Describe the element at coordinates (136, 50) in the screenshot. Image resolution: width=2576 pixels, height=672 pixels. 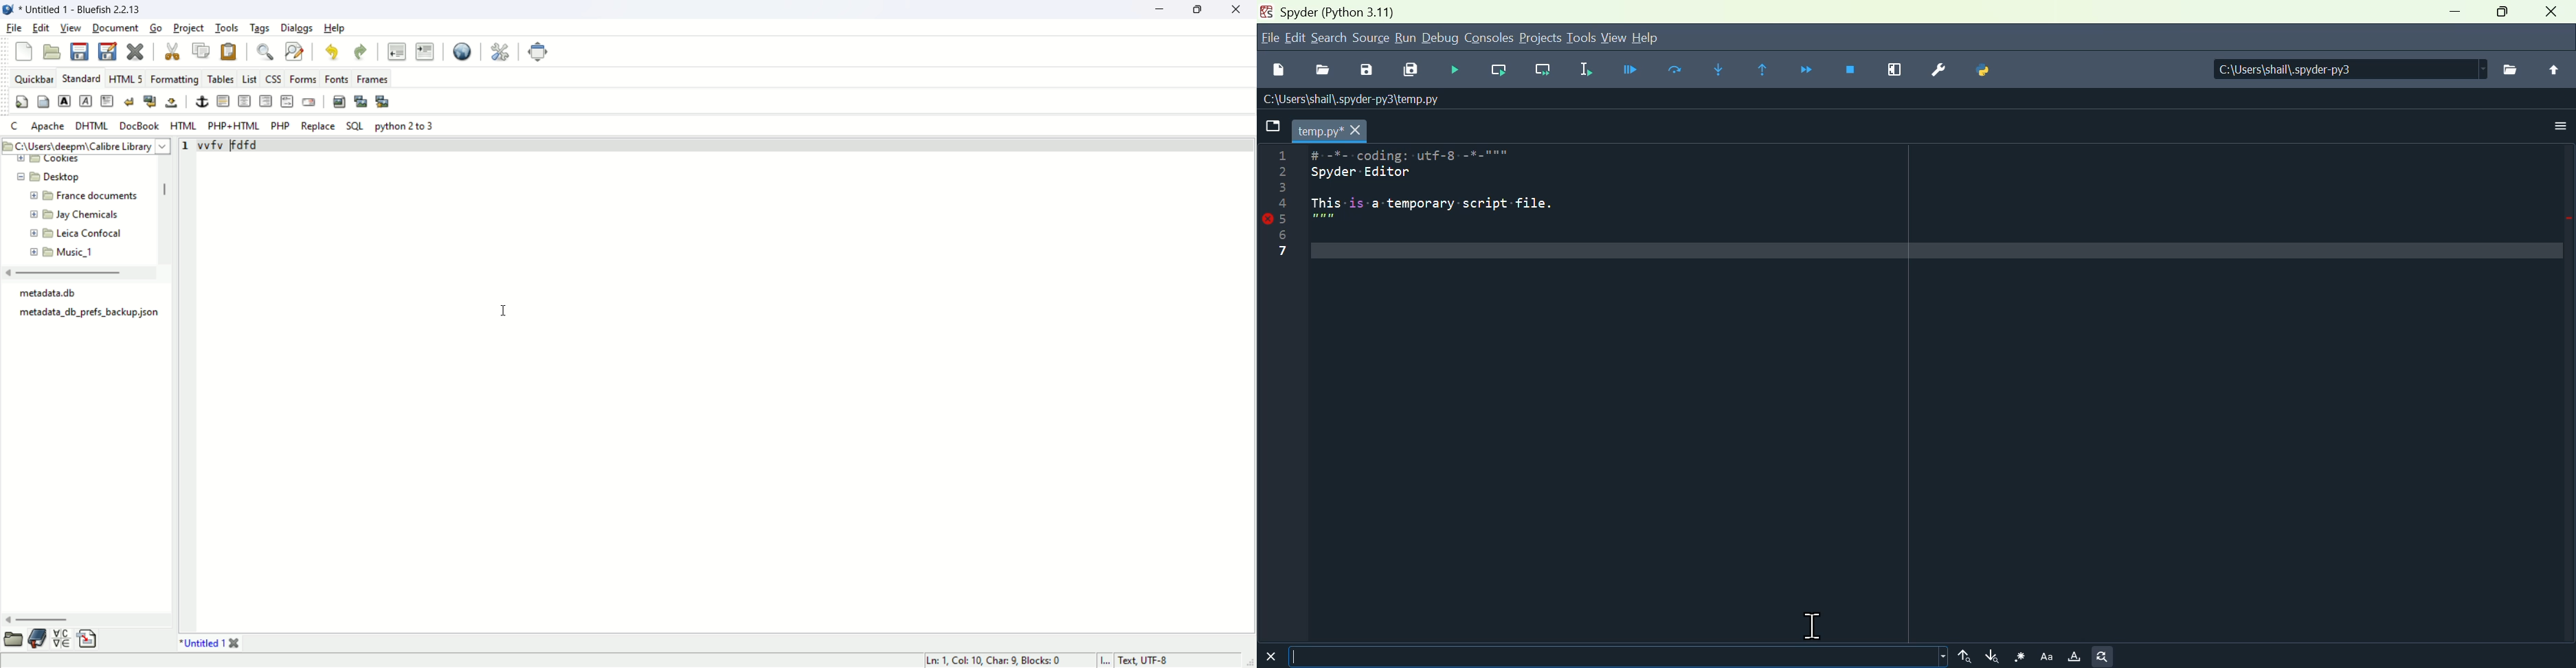
I see `close` at that location.